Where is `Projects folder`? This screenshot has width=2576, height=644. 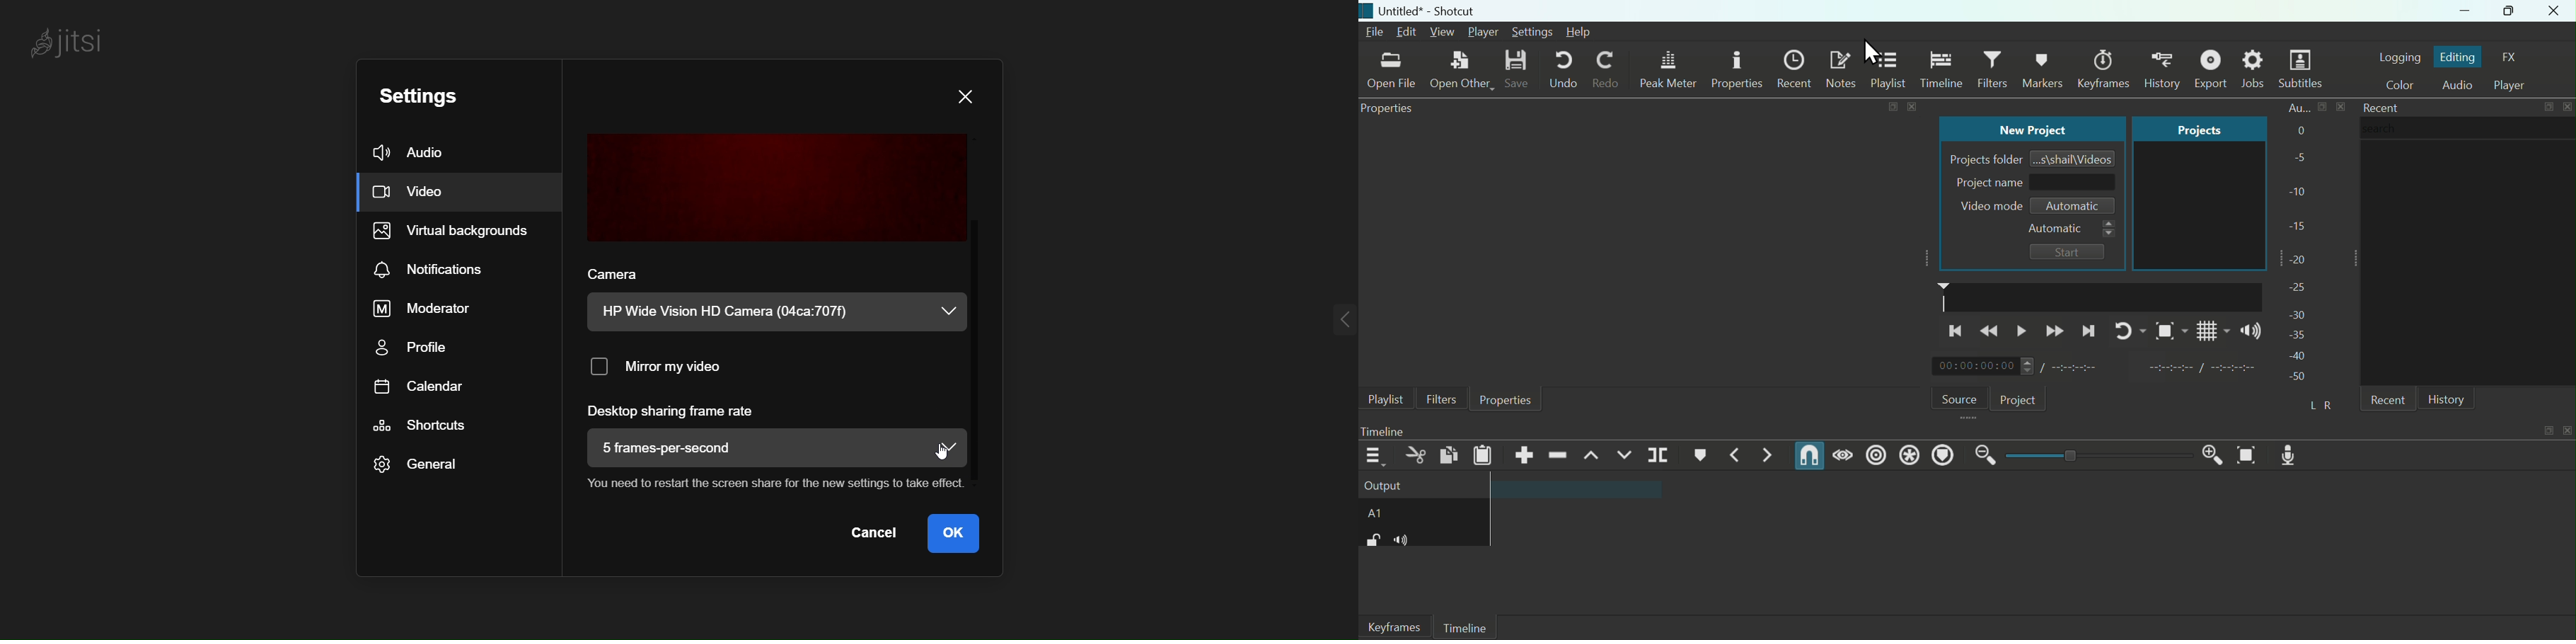 Projects folder is located at coordinates (1983, 158).